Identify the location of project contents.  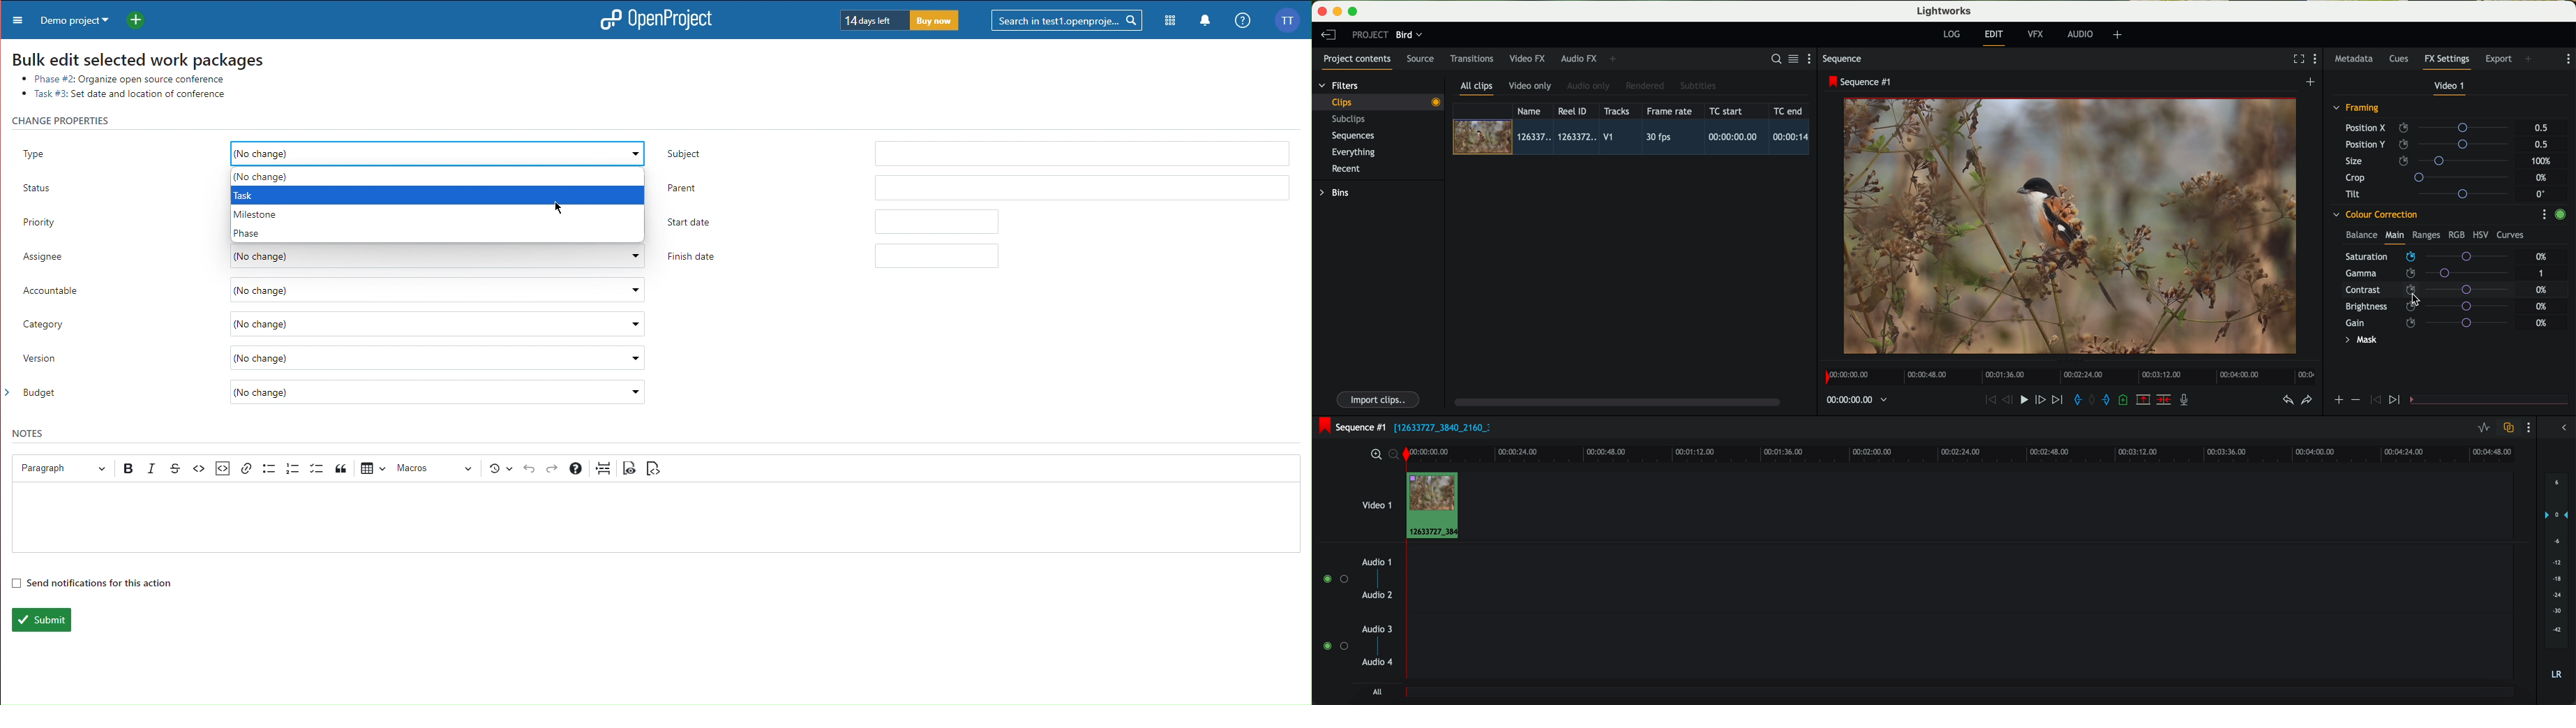
(1358, 62).